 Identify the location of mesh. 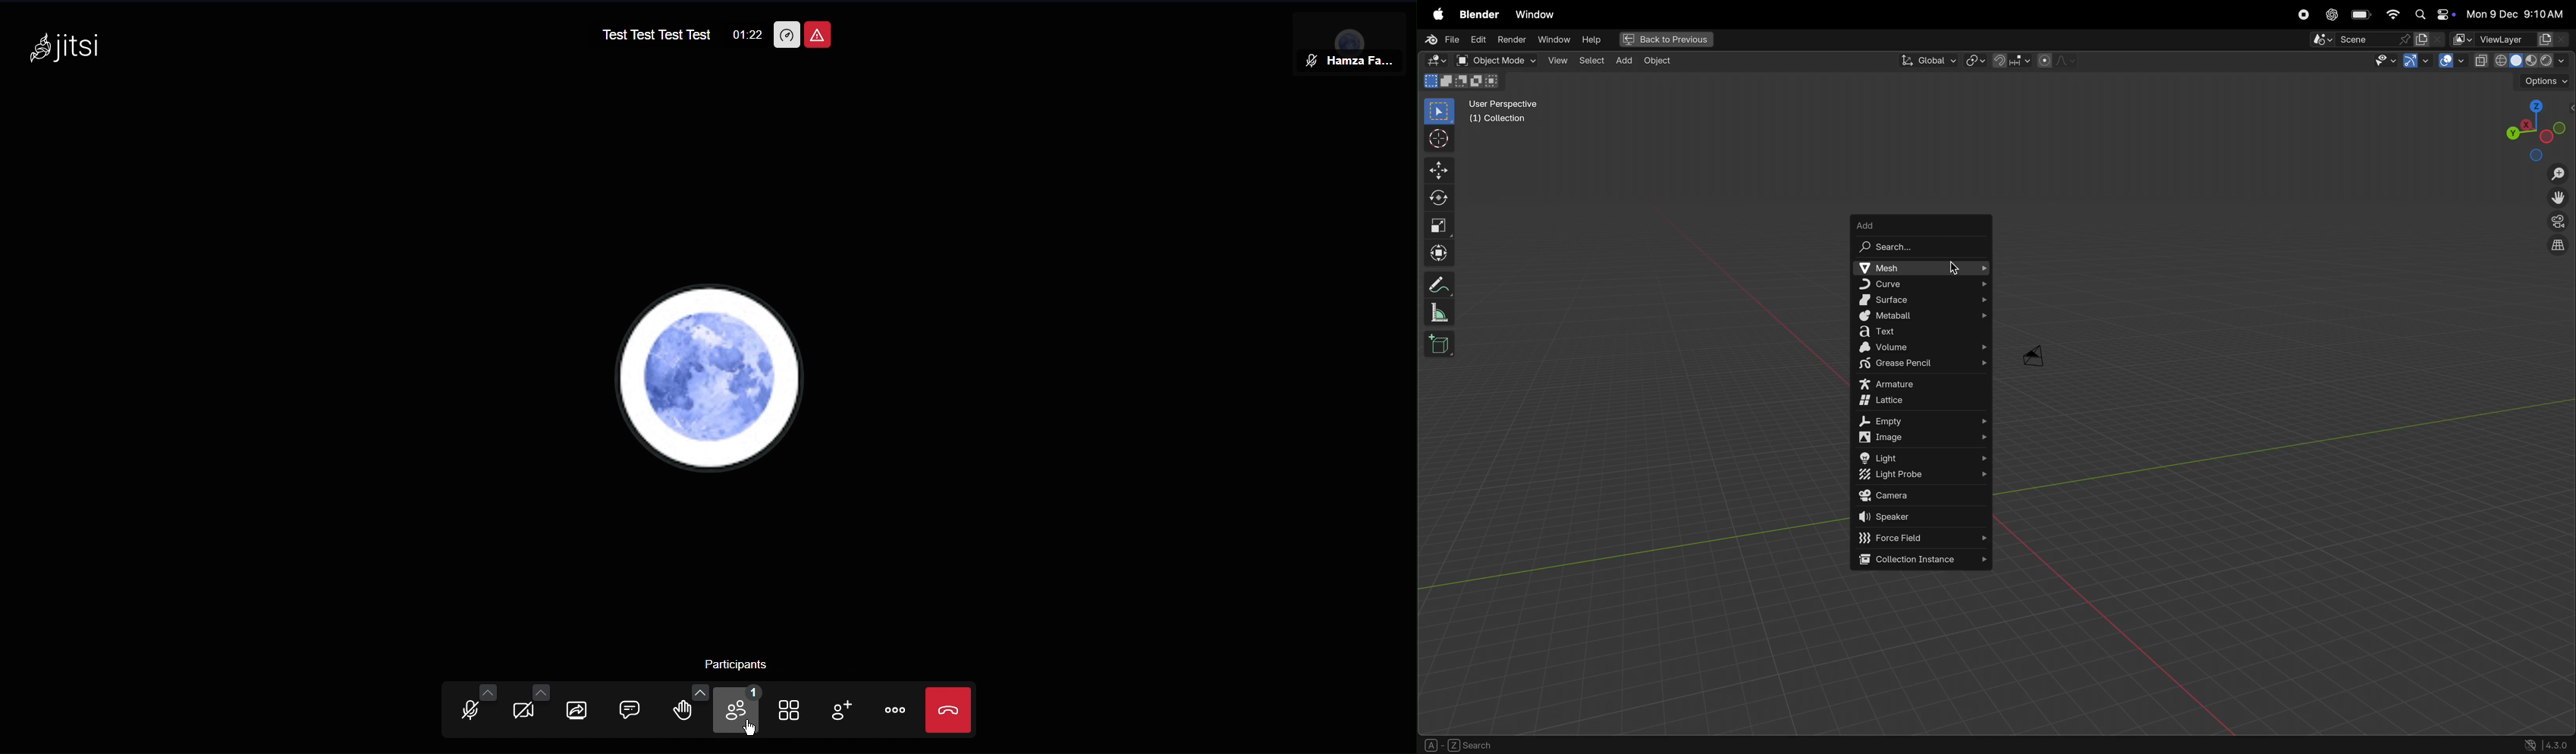
(1919, 268).